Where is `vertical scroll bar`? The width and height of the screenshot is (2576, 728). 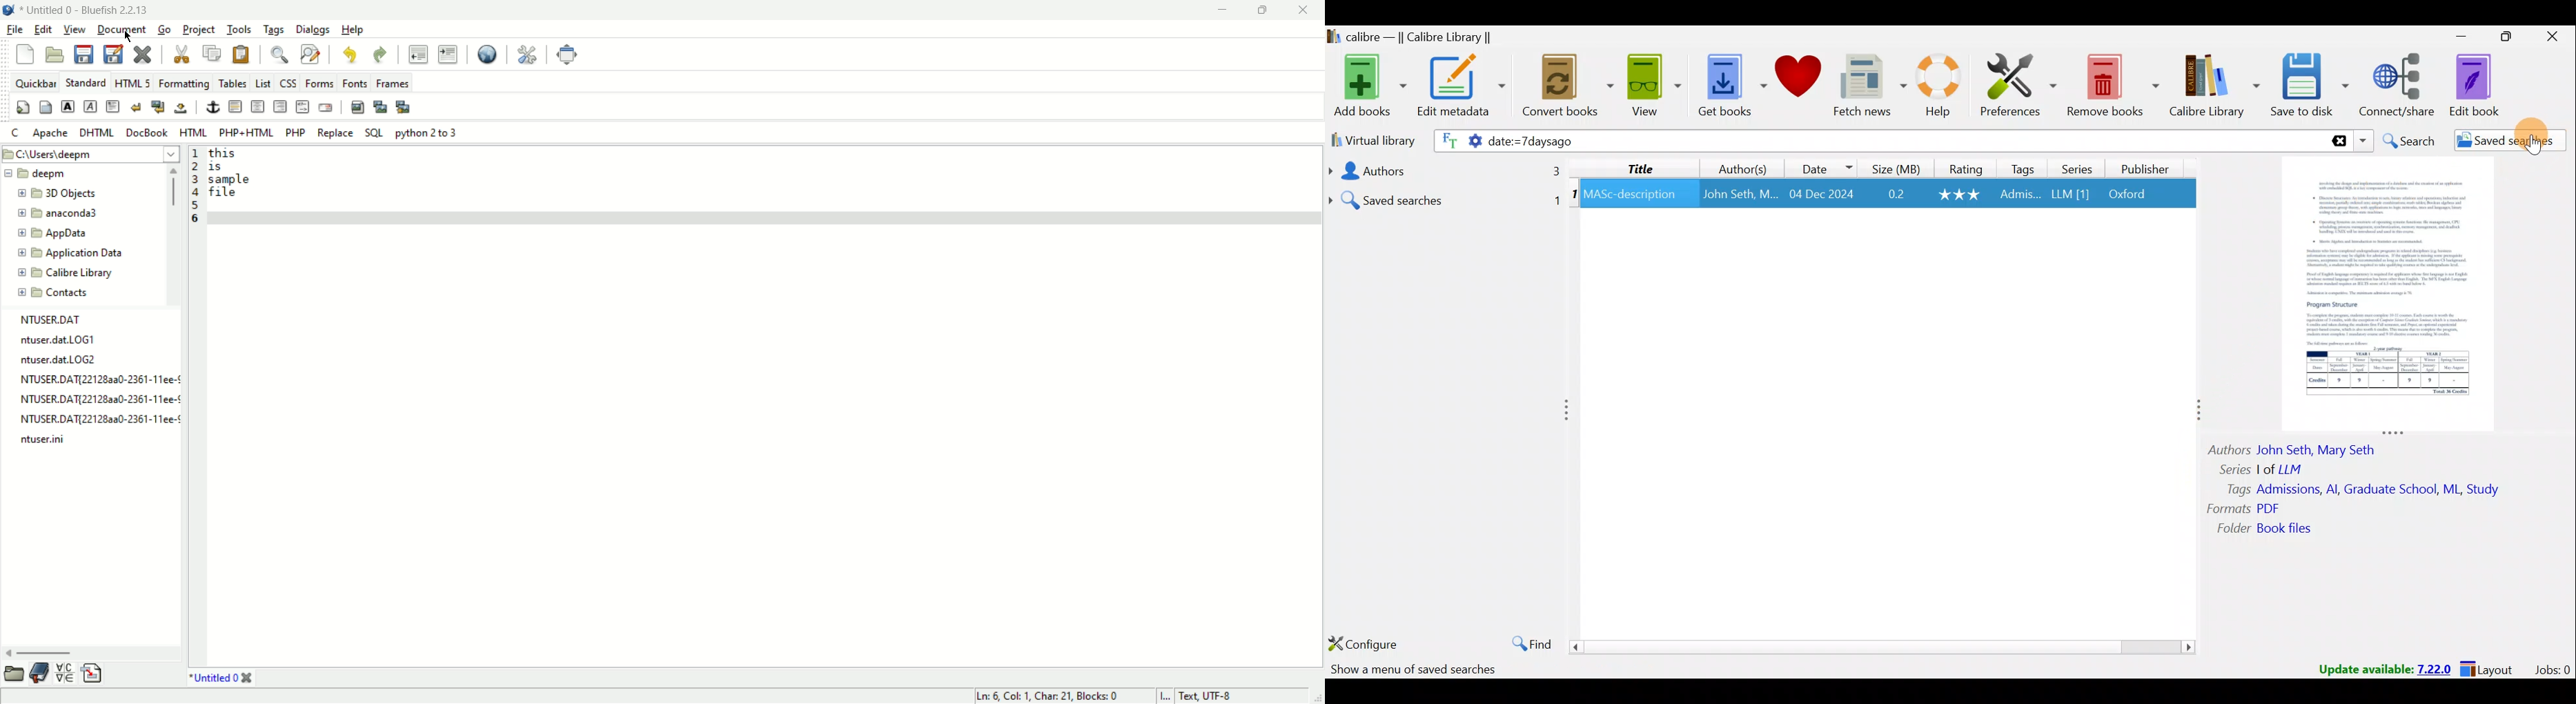
vertical scroll bar is located at coordinates (173, 233).